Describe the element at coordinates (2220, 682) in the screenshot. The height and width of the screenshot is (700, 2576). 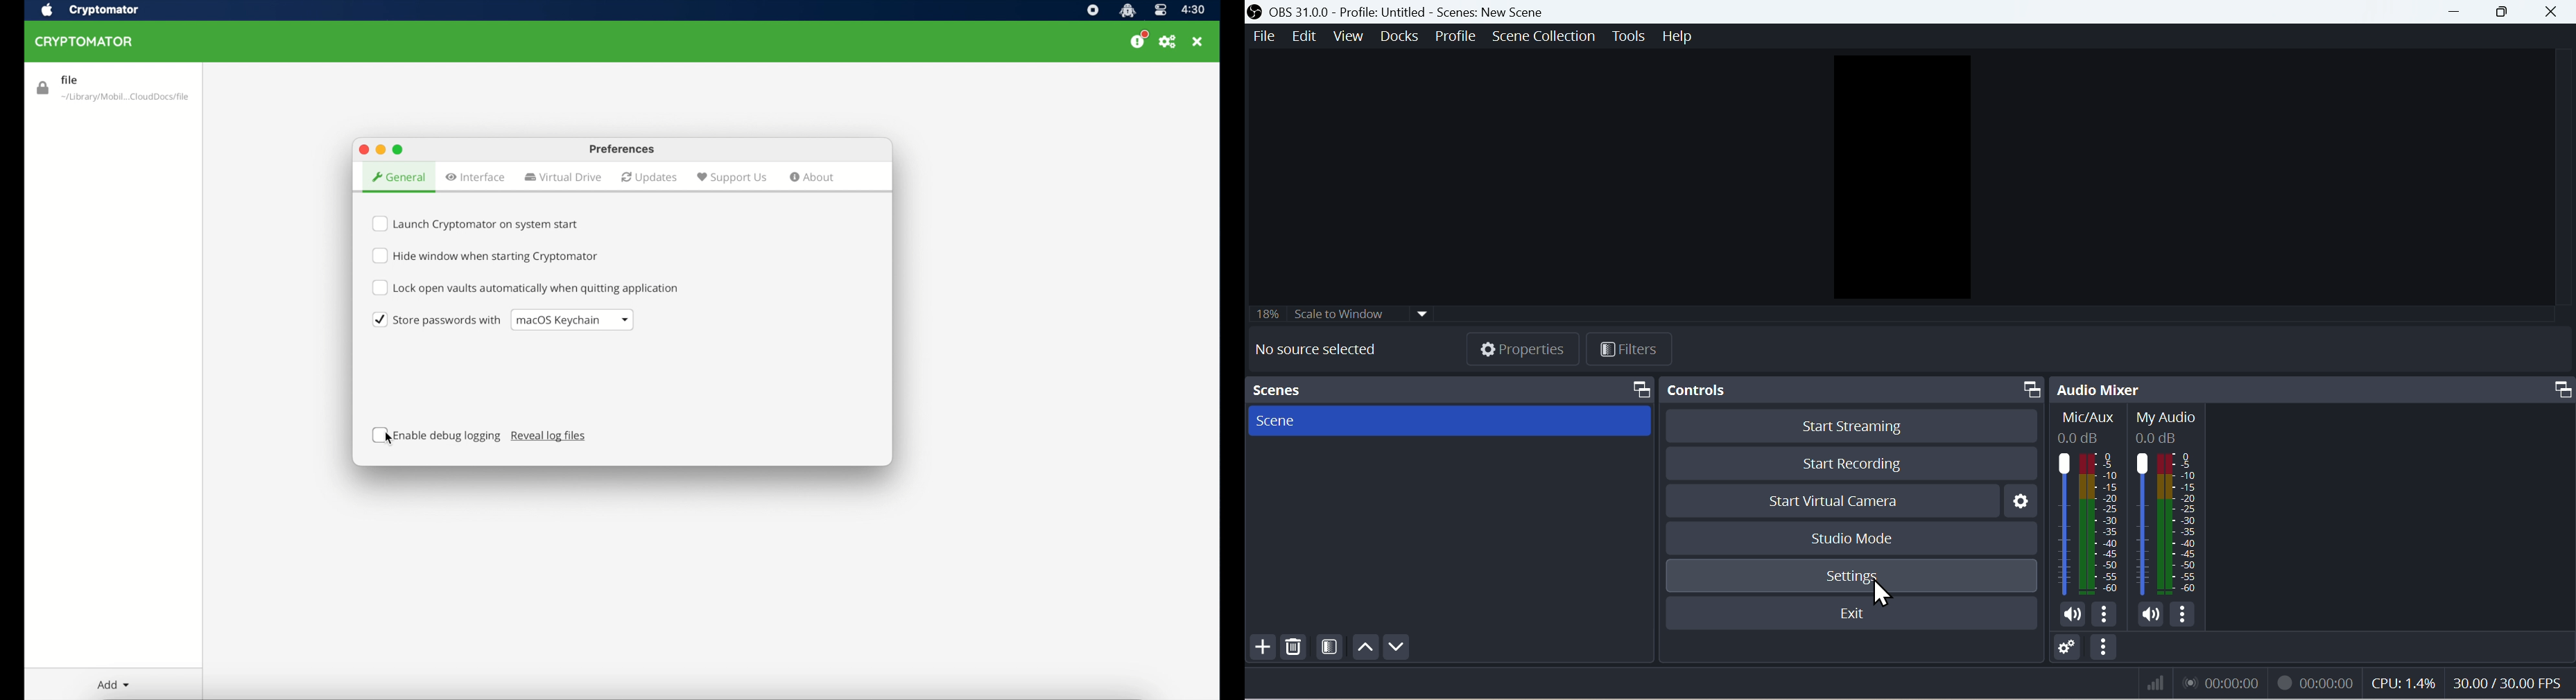
I see `00:00:00` at that location.